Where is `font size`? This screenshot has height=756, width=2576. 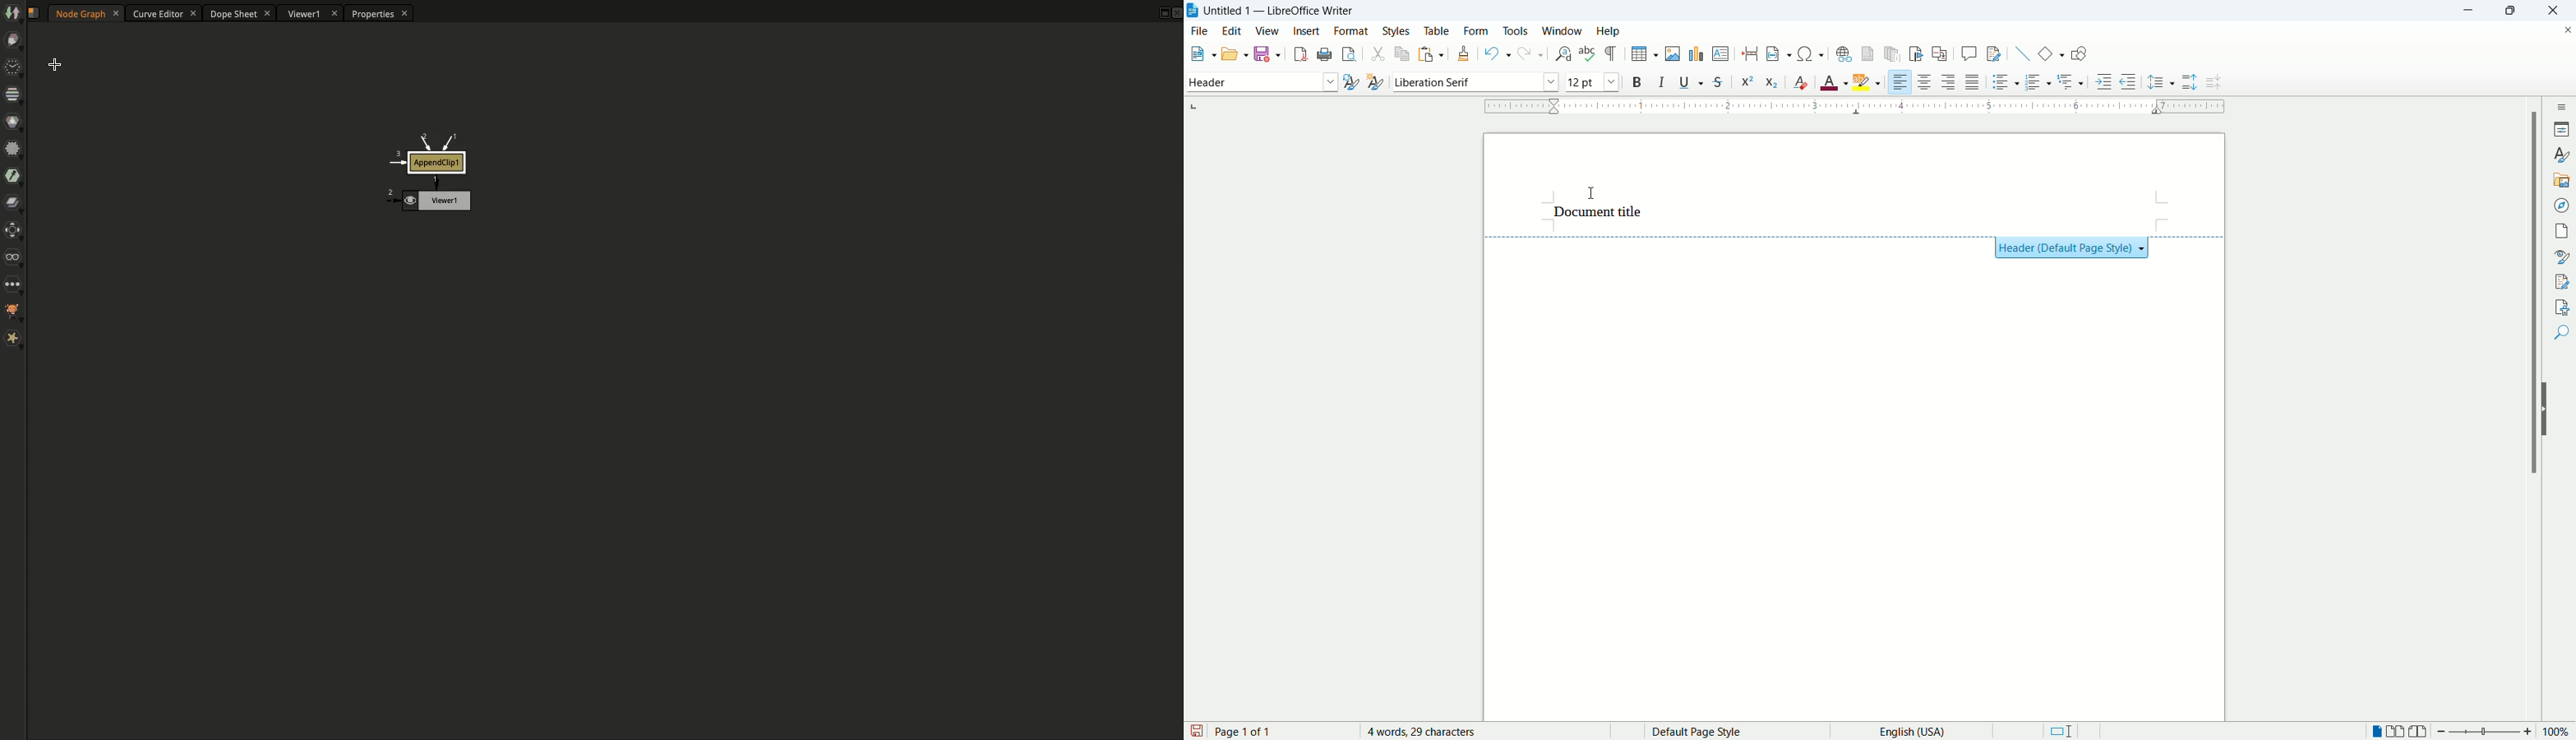
font size is located at coordinates (1594, 83).